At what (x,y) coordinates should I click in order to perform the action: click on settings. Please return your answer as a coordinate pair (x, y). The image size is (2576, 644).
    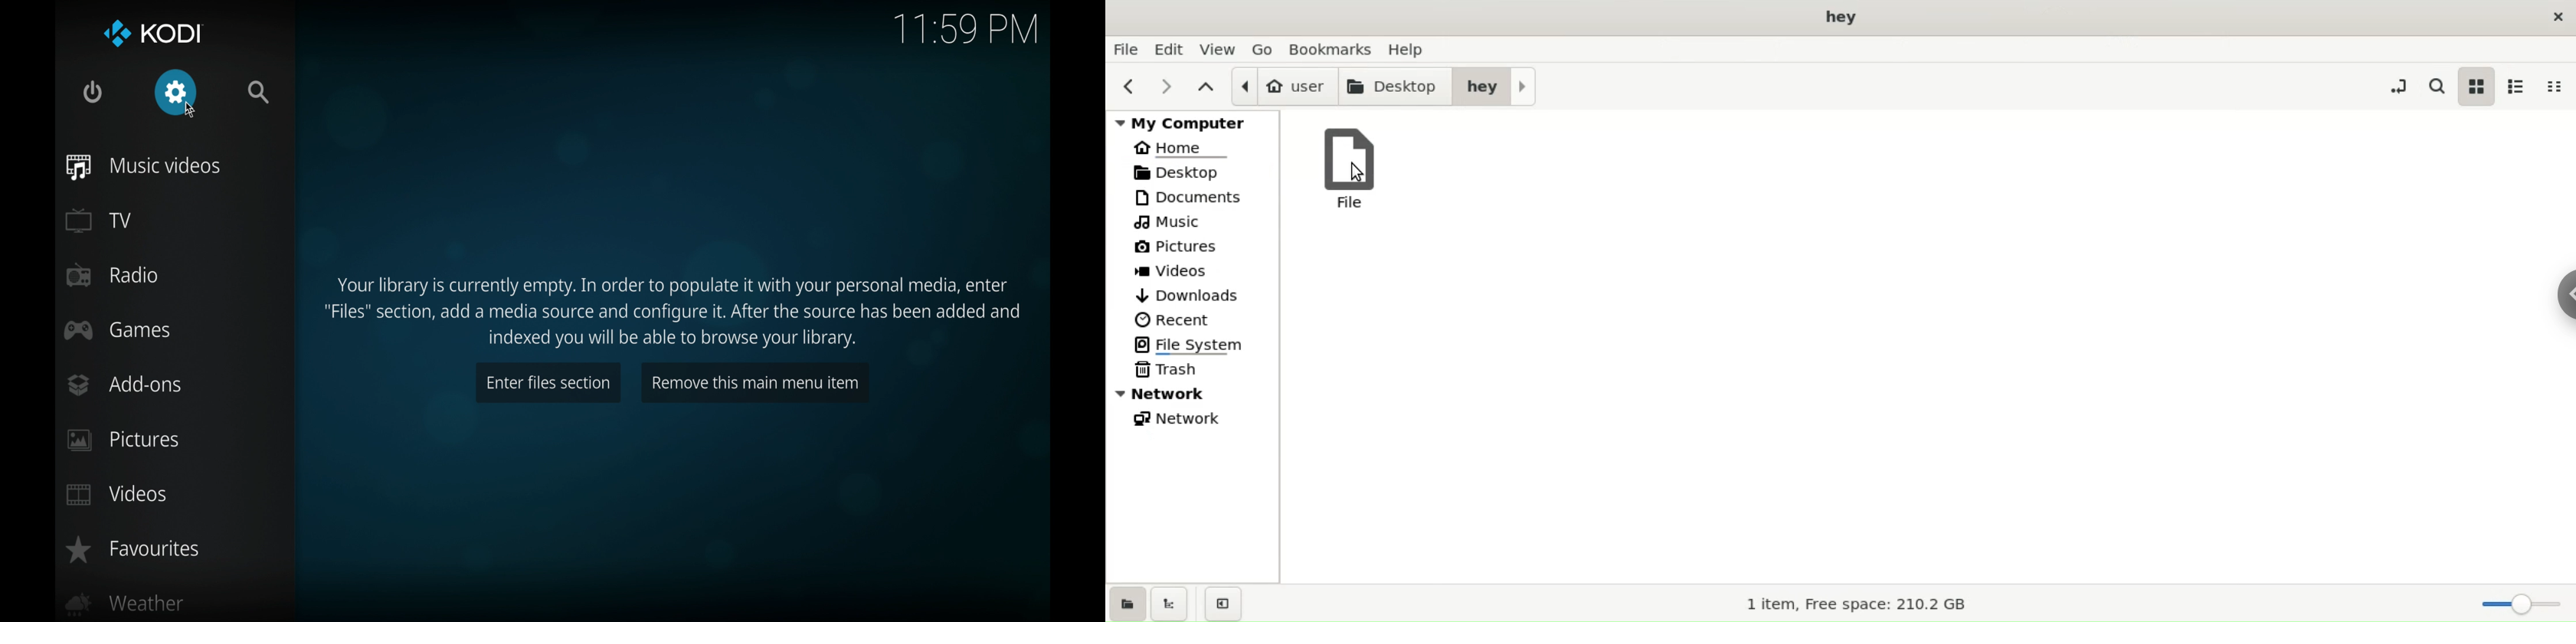
    Looking at the image, I should click on (176, 93).